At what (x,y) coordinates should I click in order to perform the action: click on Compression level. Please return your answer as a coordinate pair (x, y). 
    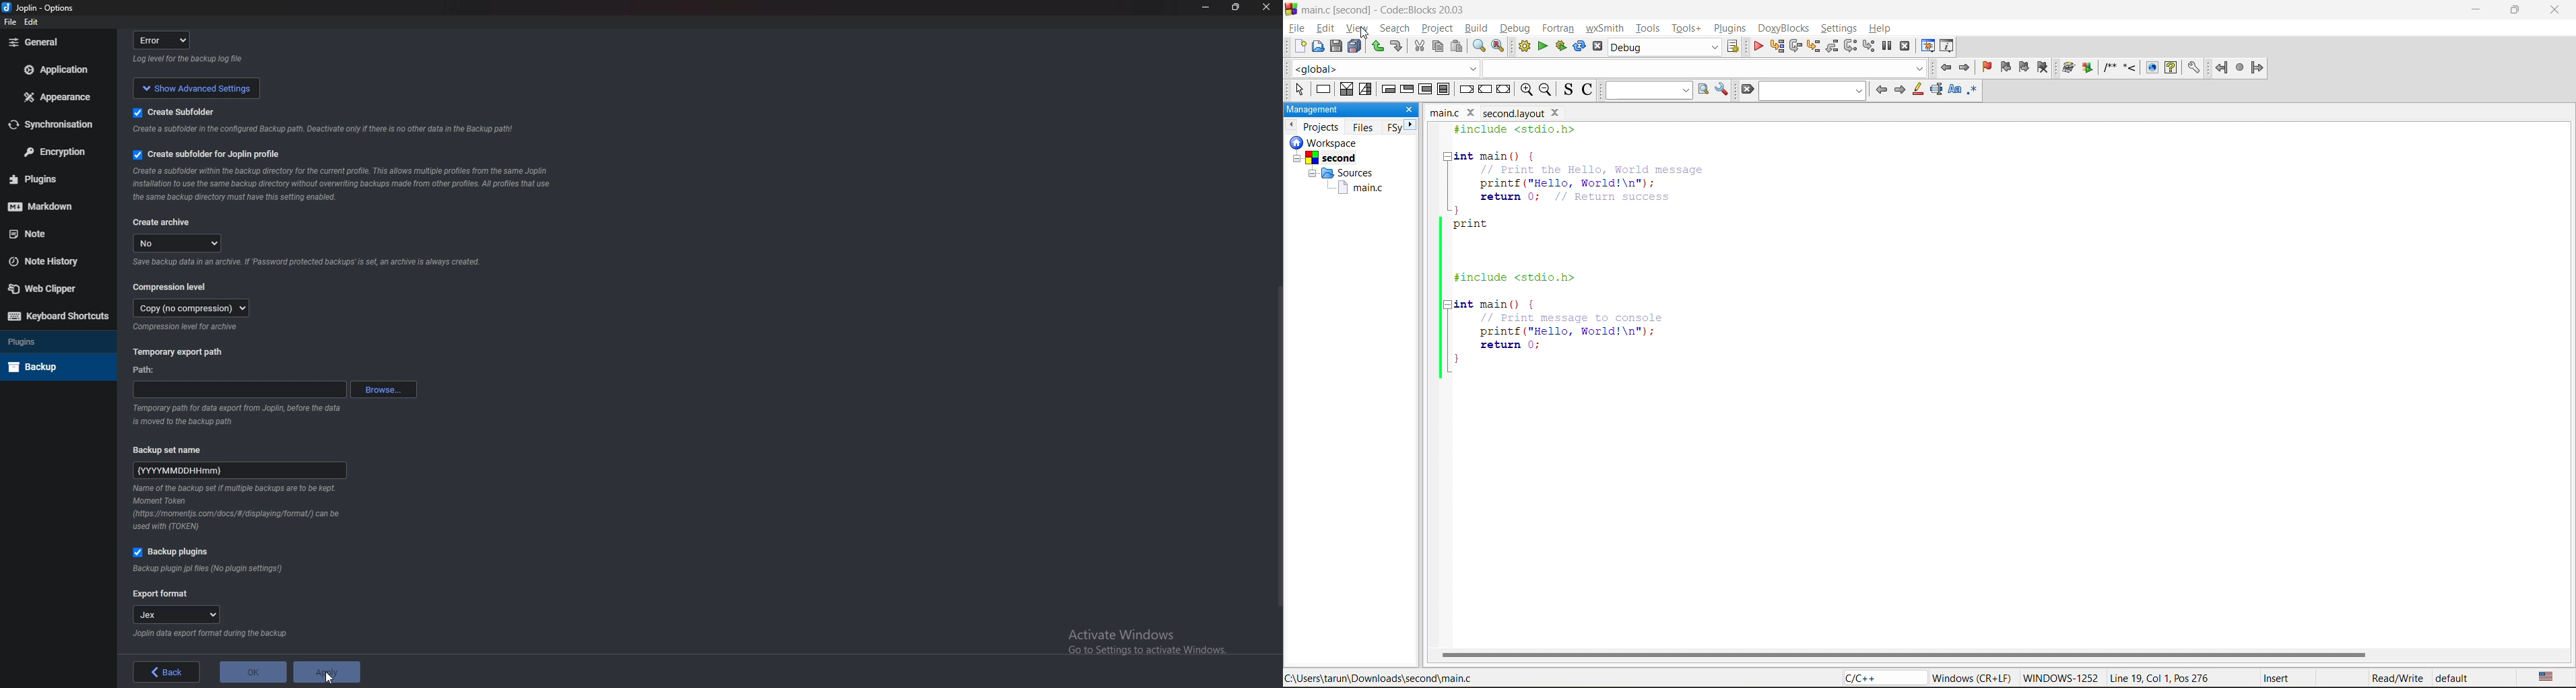
    Looking at the image, I should click on (172, 286).